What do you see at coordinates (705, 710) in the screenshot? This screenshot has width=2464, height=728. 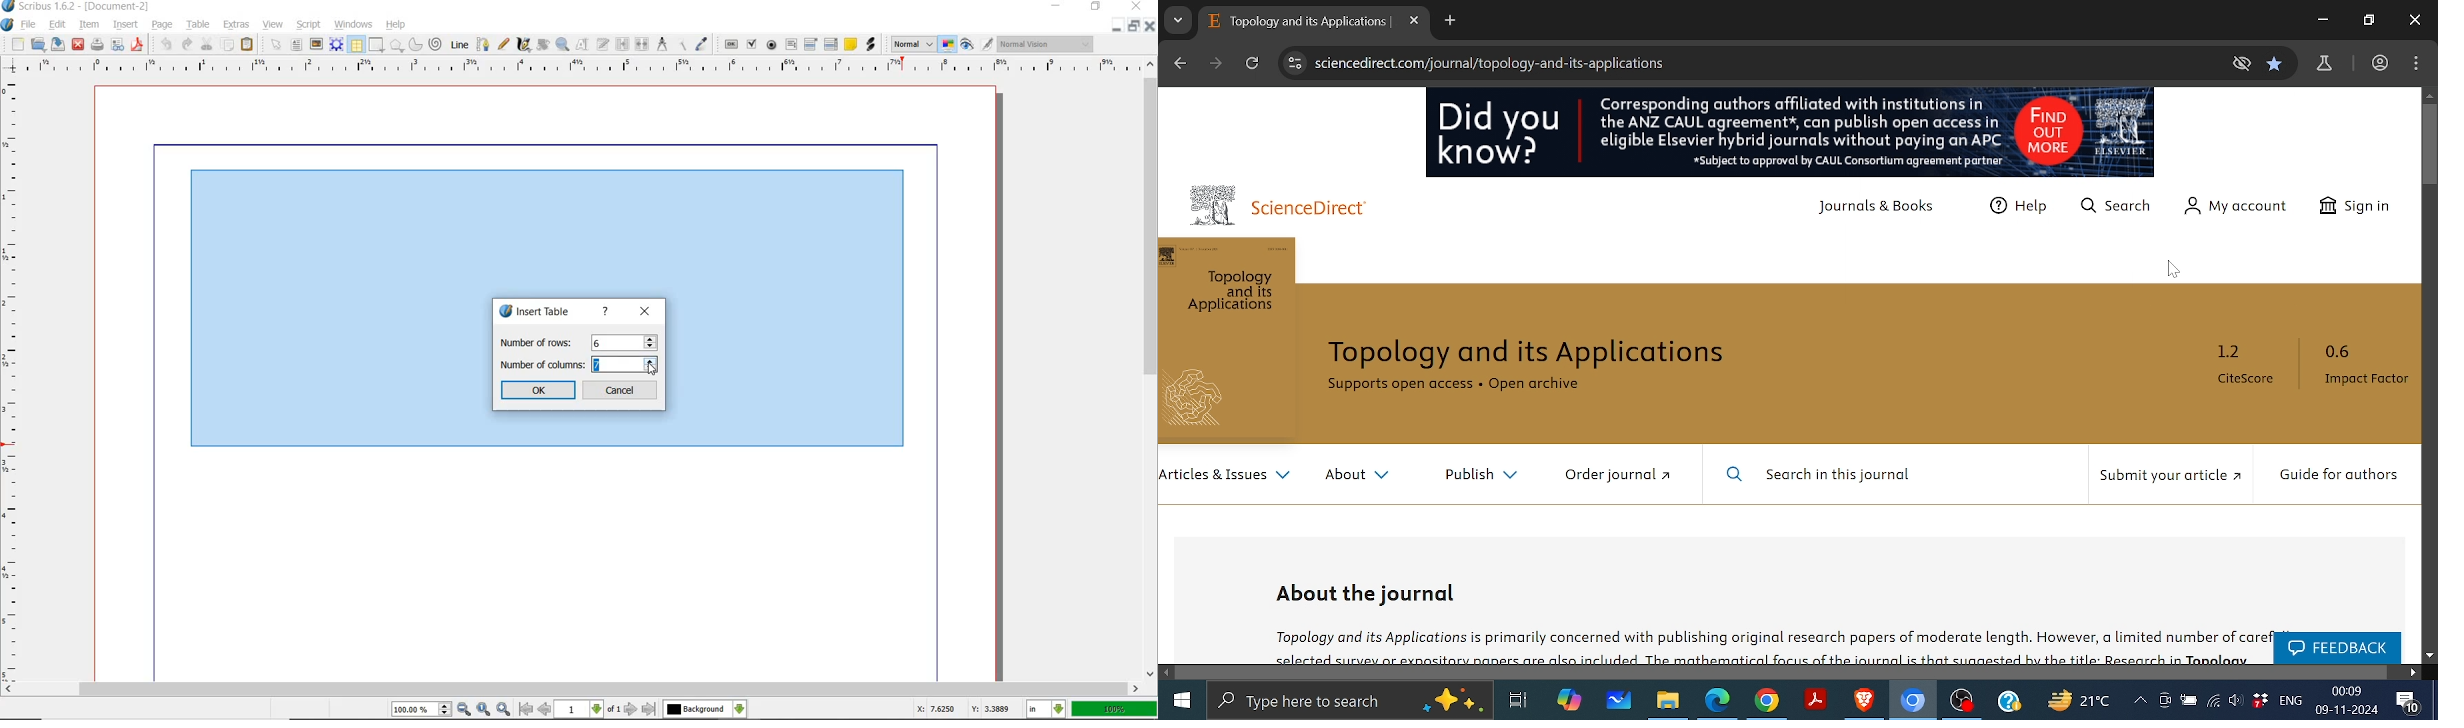 I see `select the current layer` at bounding box center [705, 710].